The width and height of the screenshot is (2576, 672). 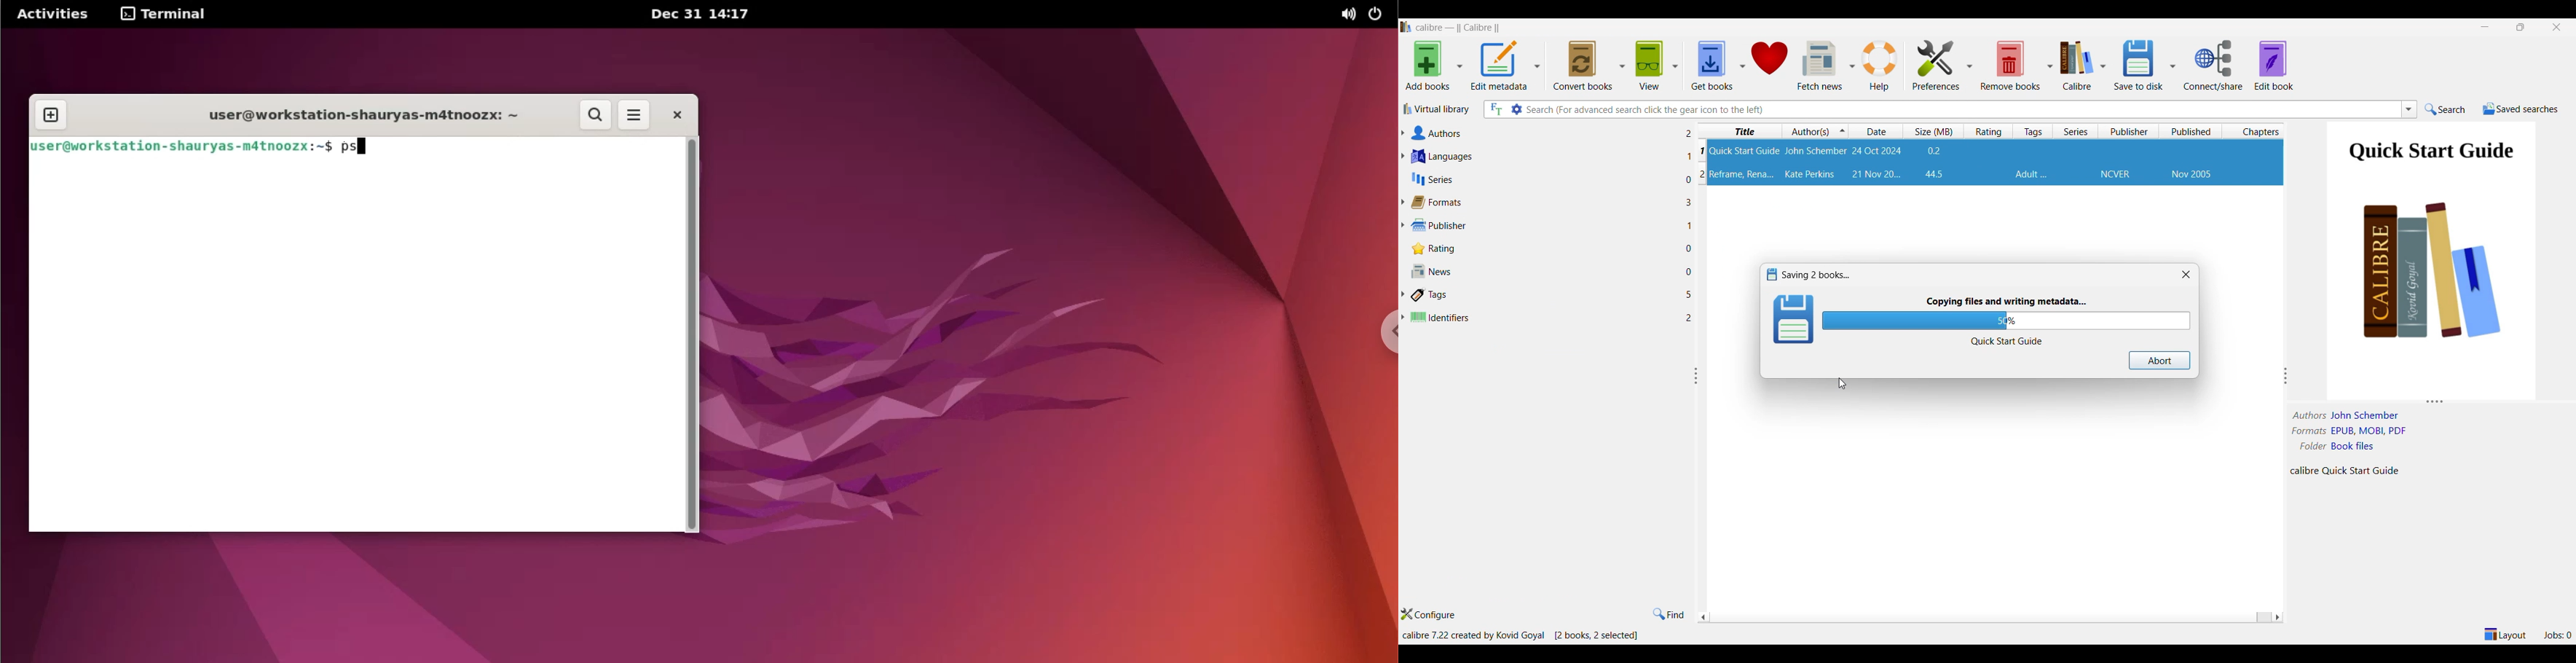 I want to click on 2, so click(x=1688, y=134).